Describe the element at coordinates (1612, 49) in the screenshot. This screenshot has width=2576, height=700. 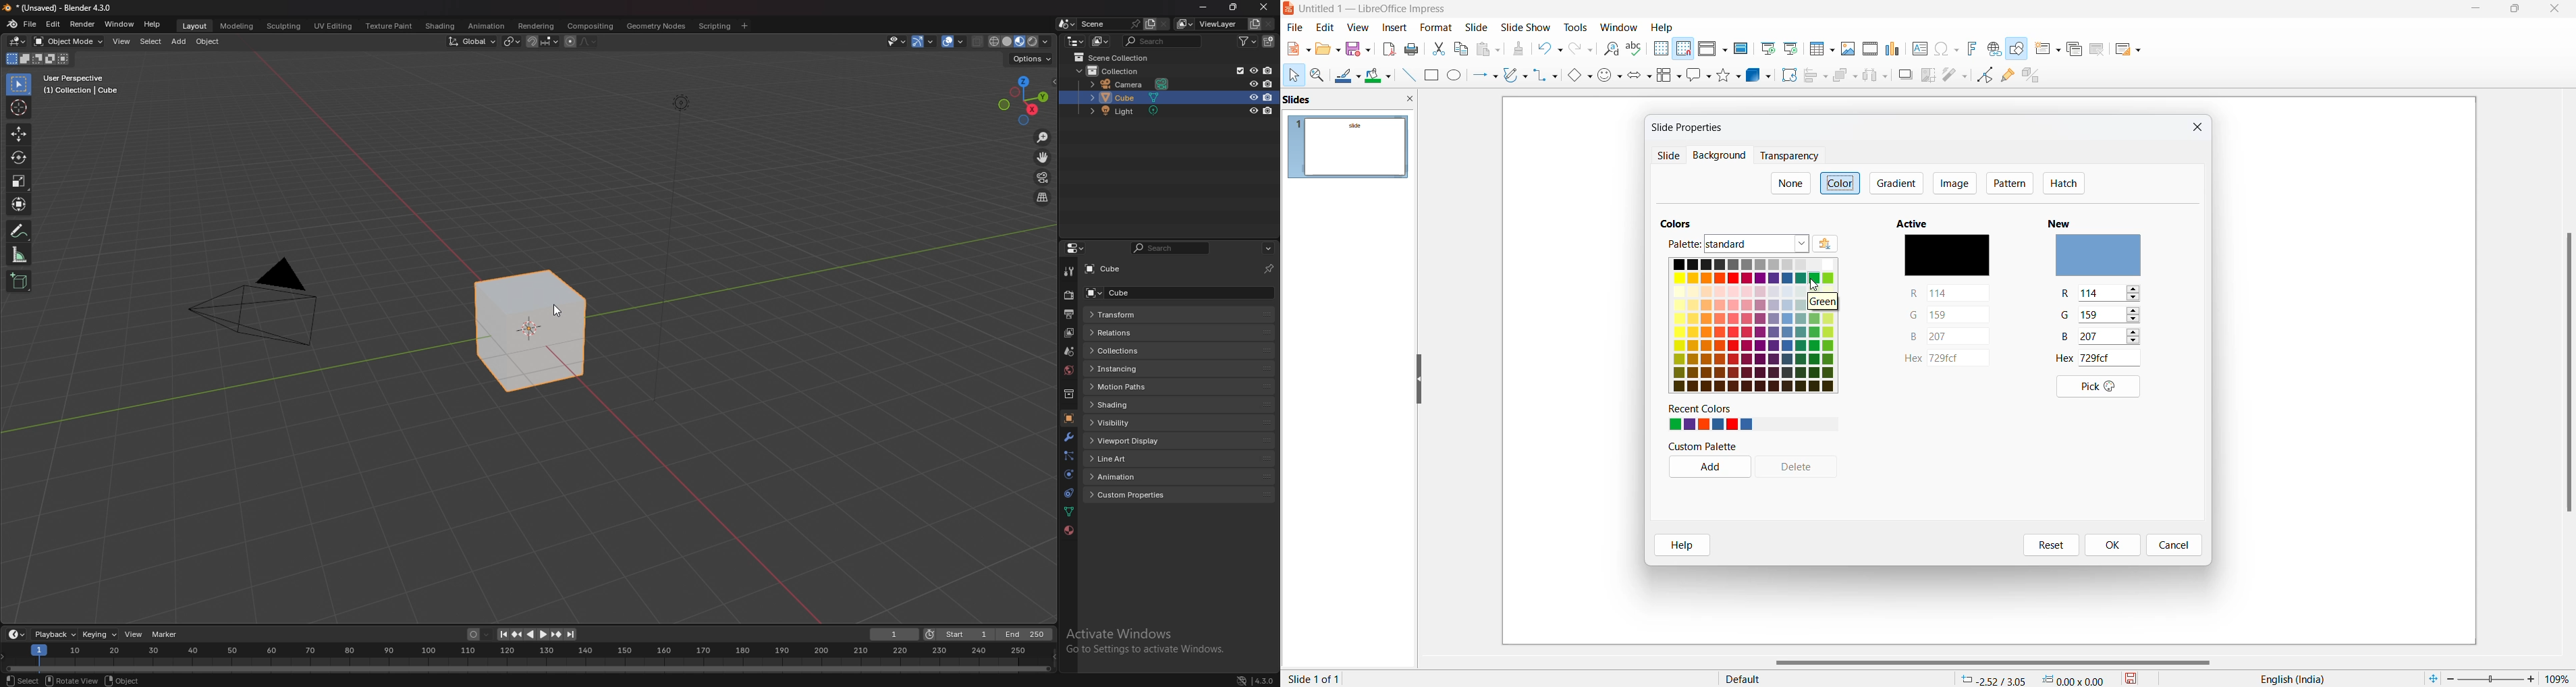
I see `find ` at that location.